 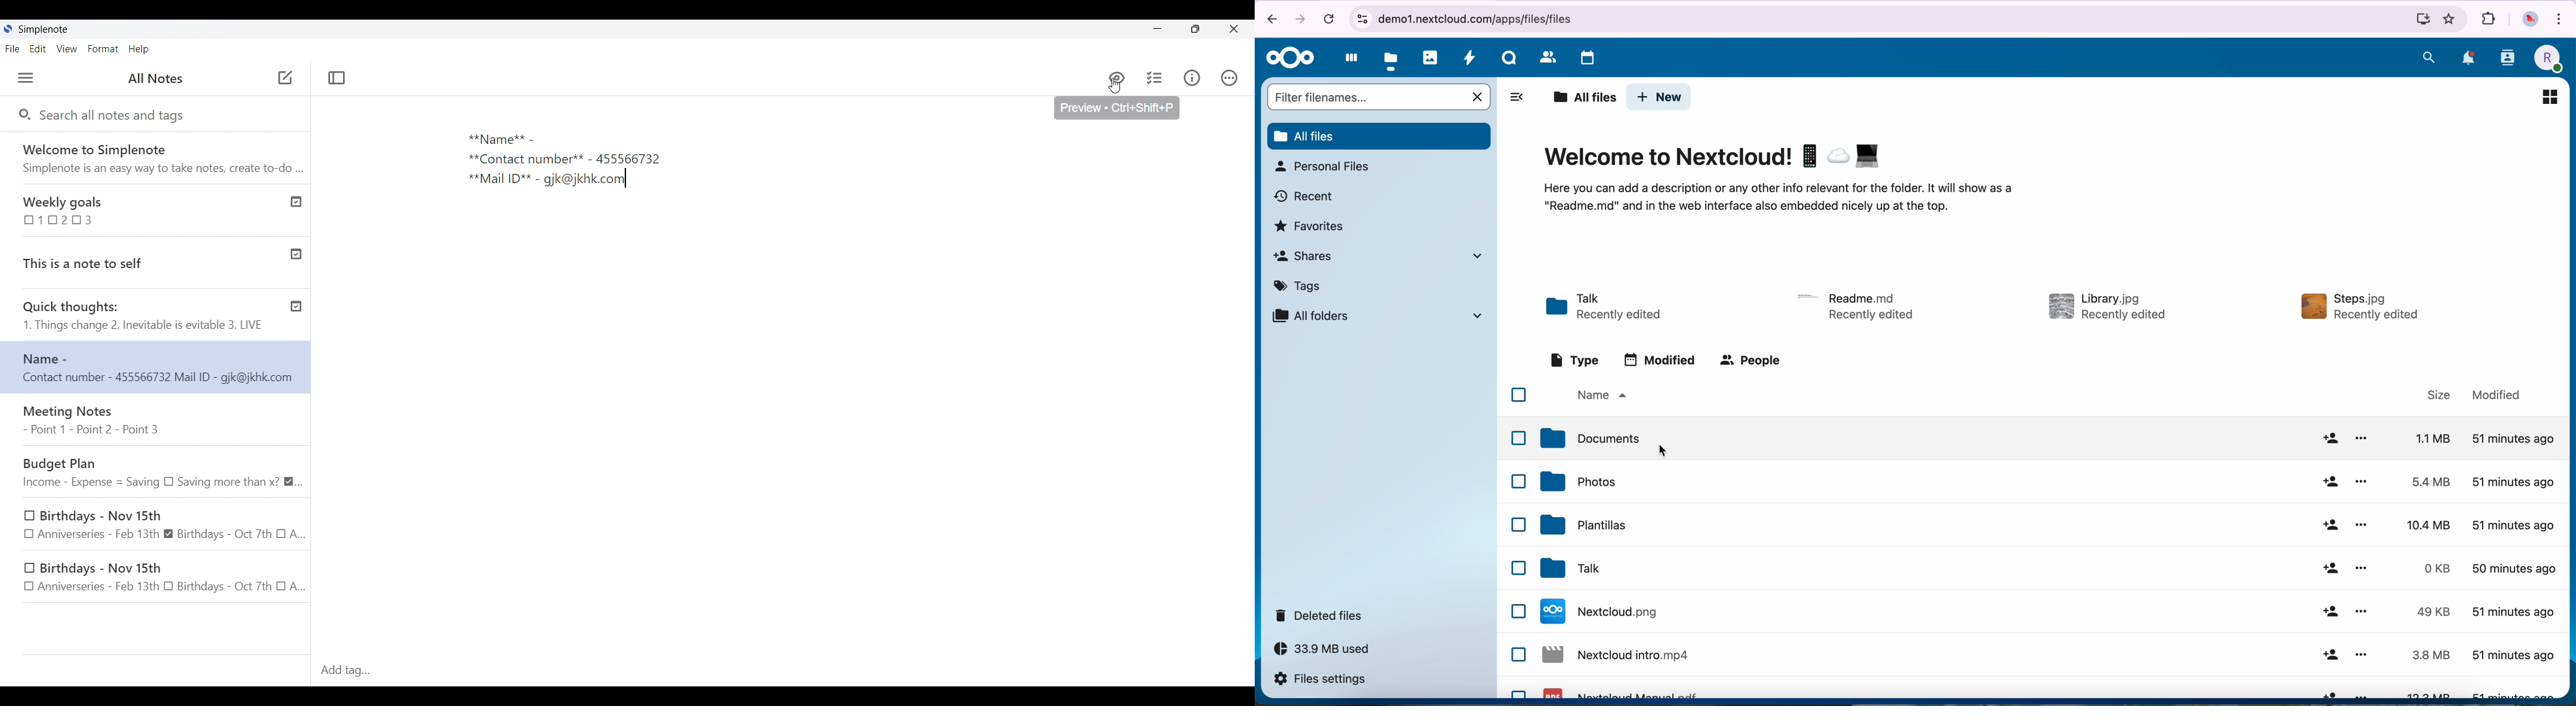 What do you see at coordinates (1268, 18) in the screenshot?
I see `navigate back` at bounding box center [1268, 18].